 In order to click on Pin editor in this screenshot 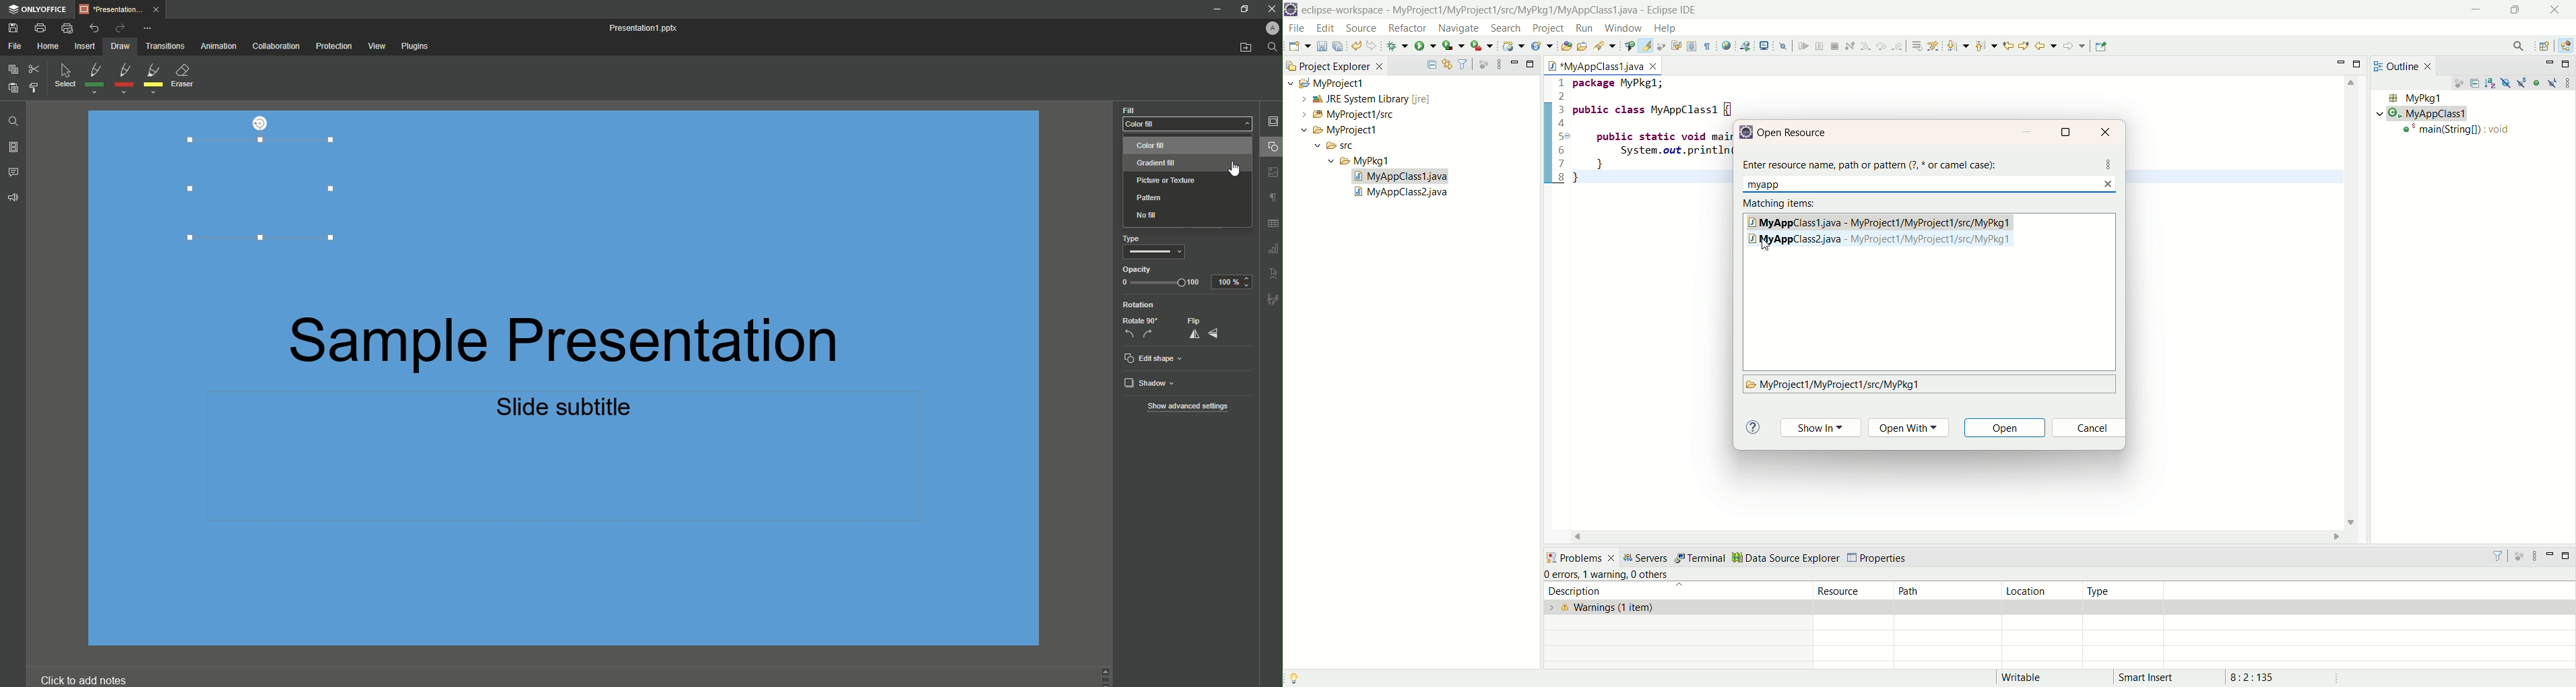, I will do `click(2102, 46)`.